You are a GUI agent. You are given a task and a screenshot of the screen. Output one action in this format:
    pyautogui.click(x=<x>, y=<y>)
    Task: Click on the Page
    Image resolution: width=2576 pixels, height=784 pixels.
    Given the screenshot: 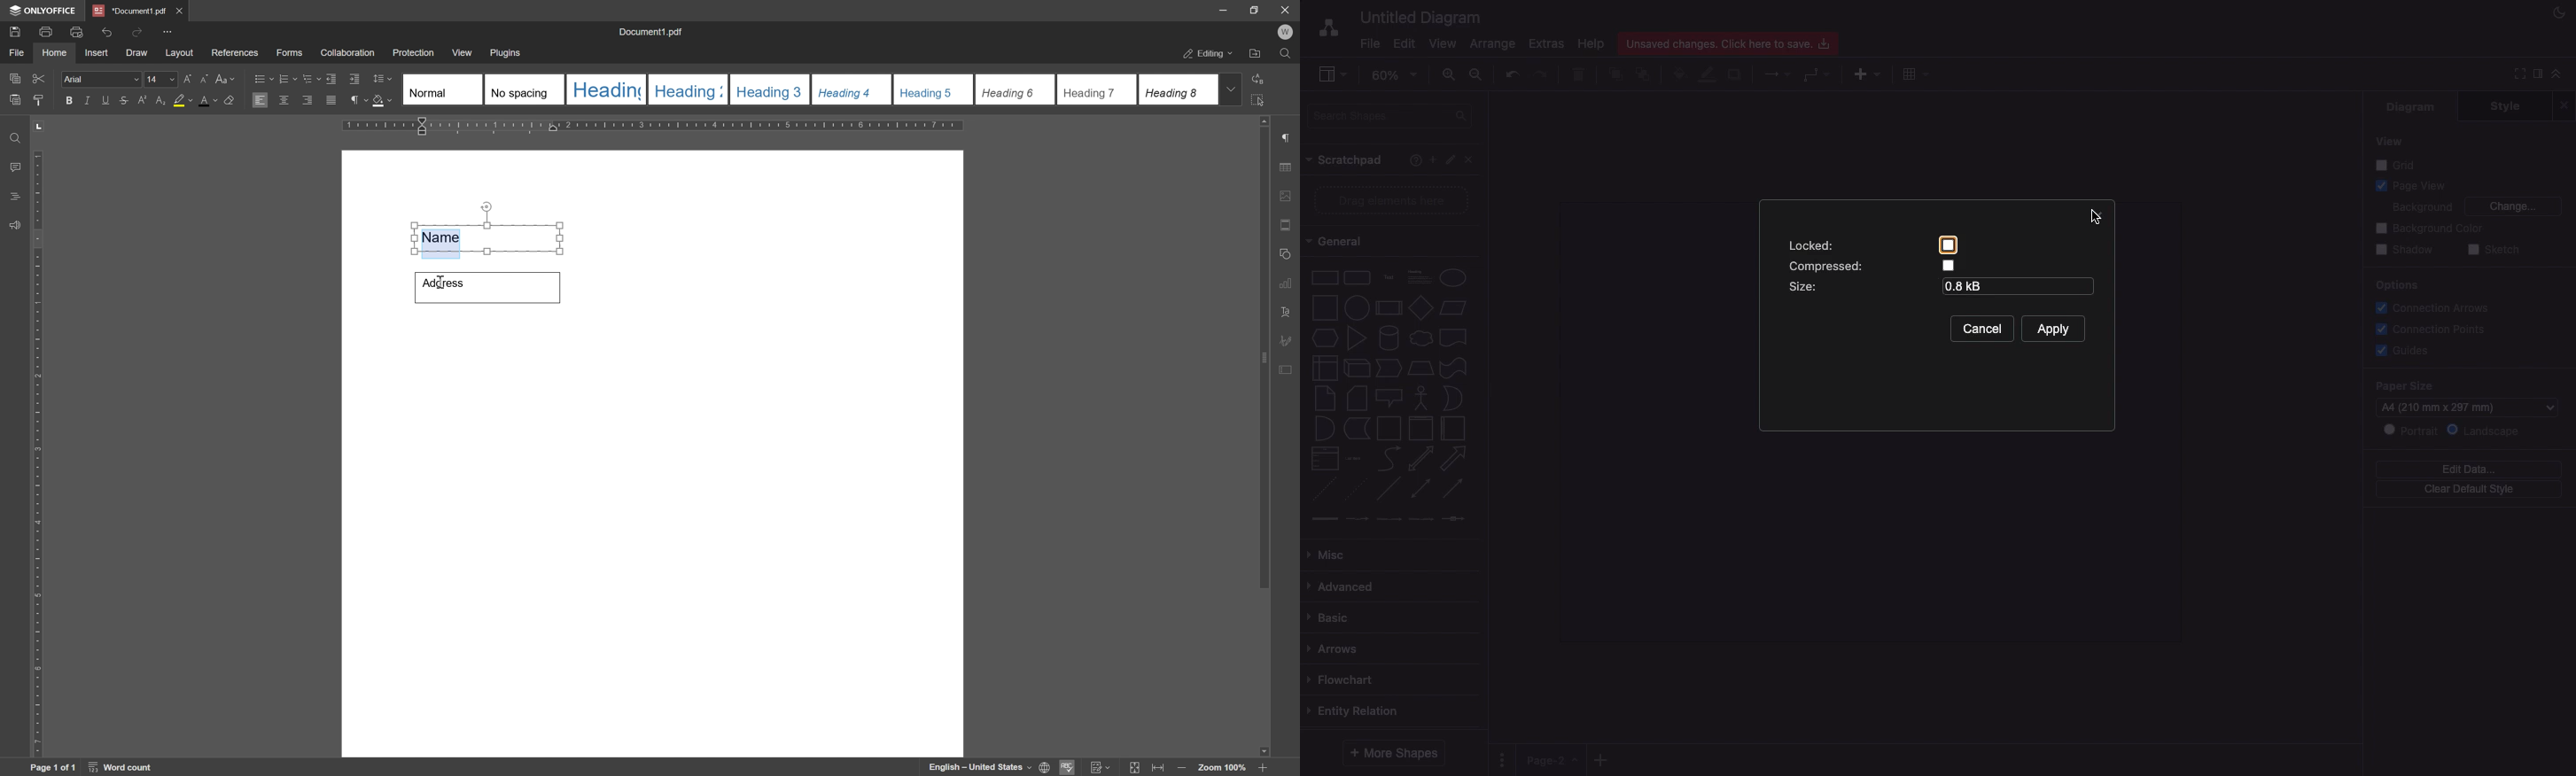 What is the action you would take?
    pyautogui.click(x=1553, y=760)
    